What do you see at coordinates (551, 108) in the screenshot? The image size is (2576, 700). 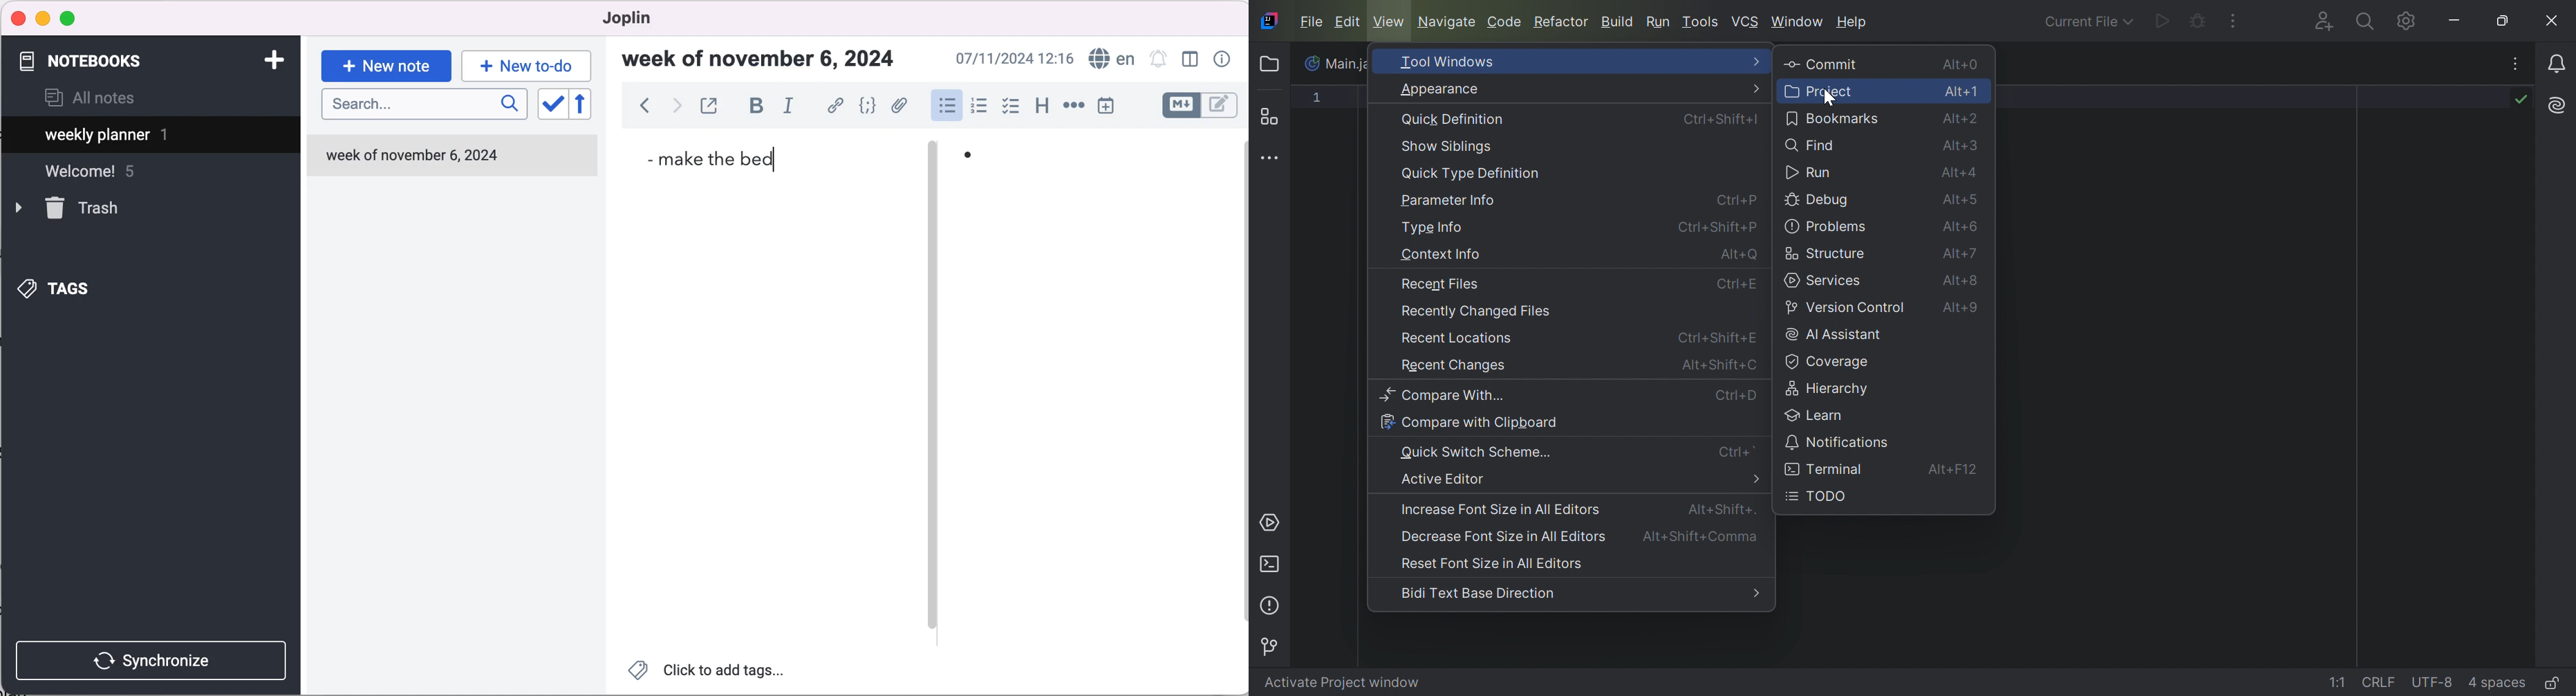 I see `toggle sort order field` at bounding box center [551, 108].